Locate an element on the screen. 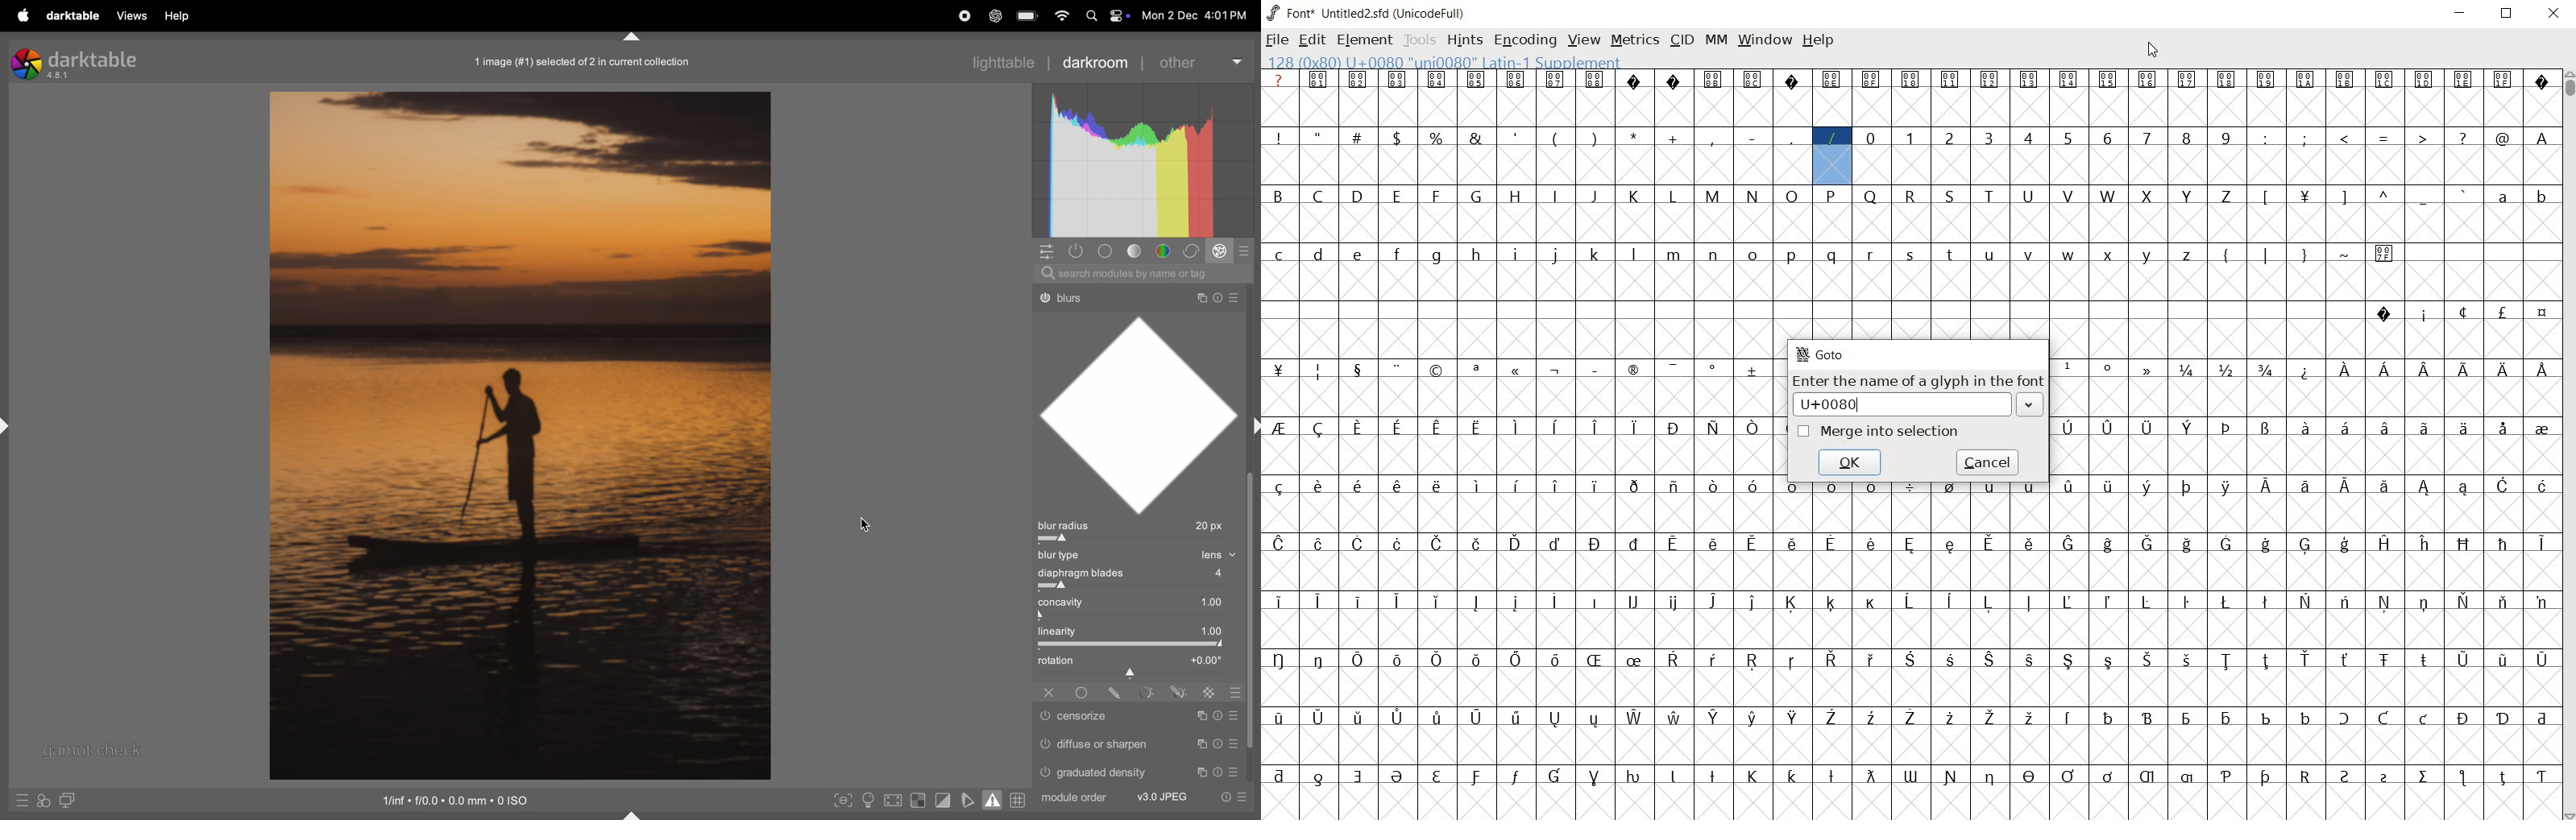 This screenshot has height=840, width=2576. glyph is located at coordinates (1675, 603).